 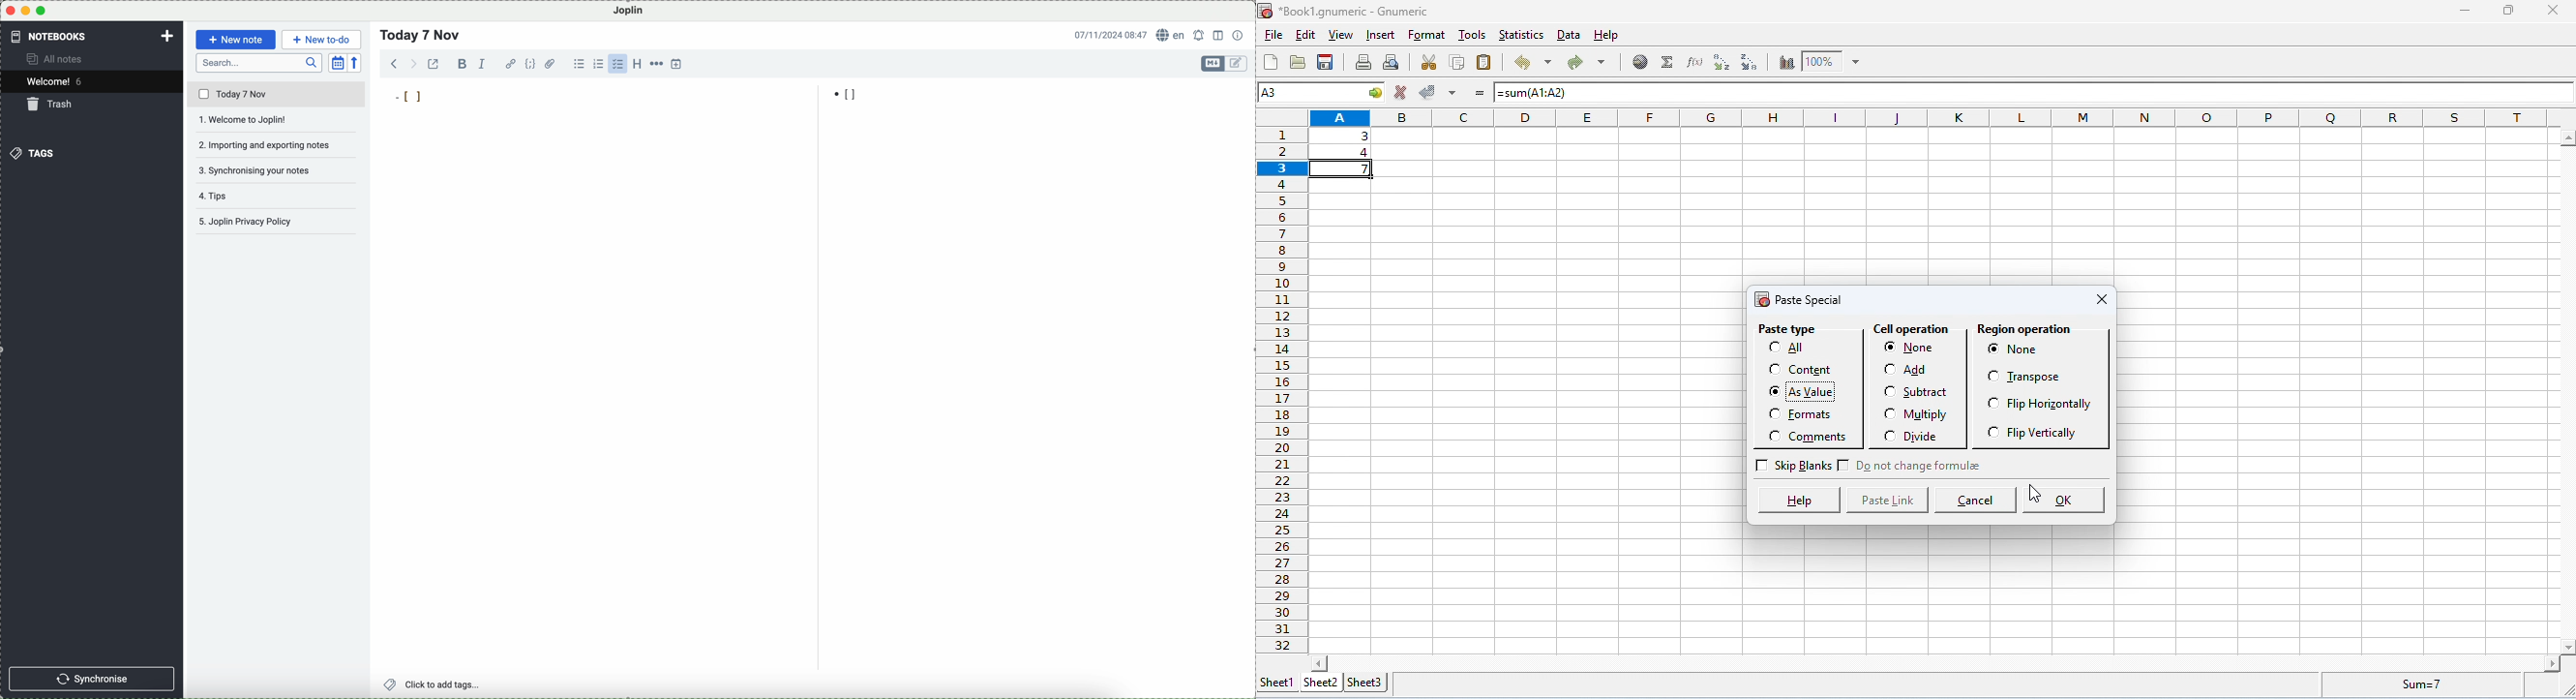 I want to click on Checkbox, so click(x=1992, y=375).